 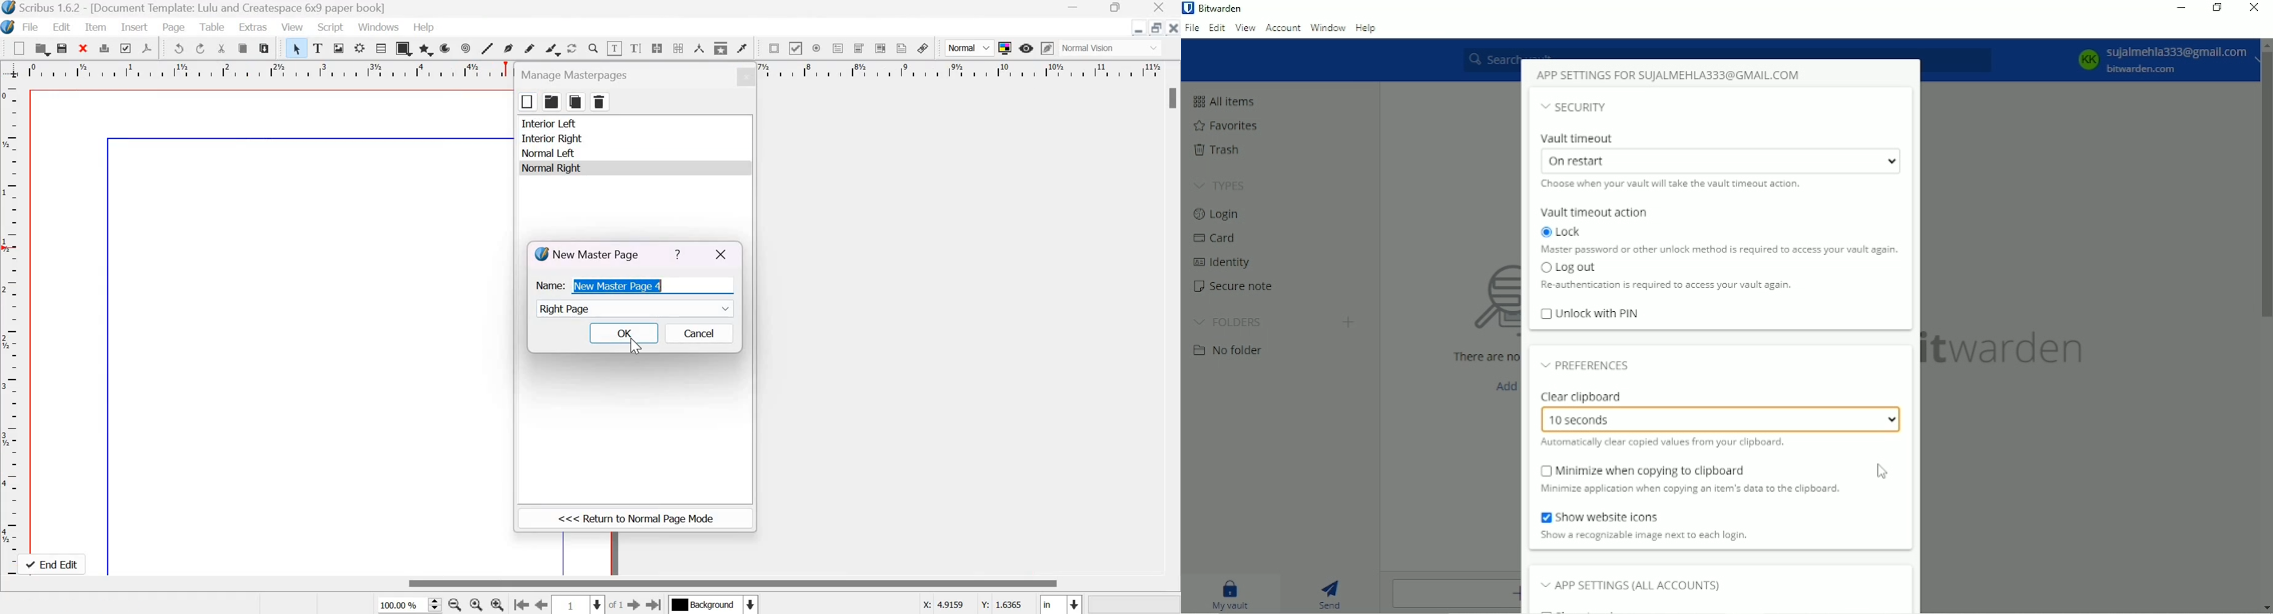 I want to click on New, so click(x=19, y=47).